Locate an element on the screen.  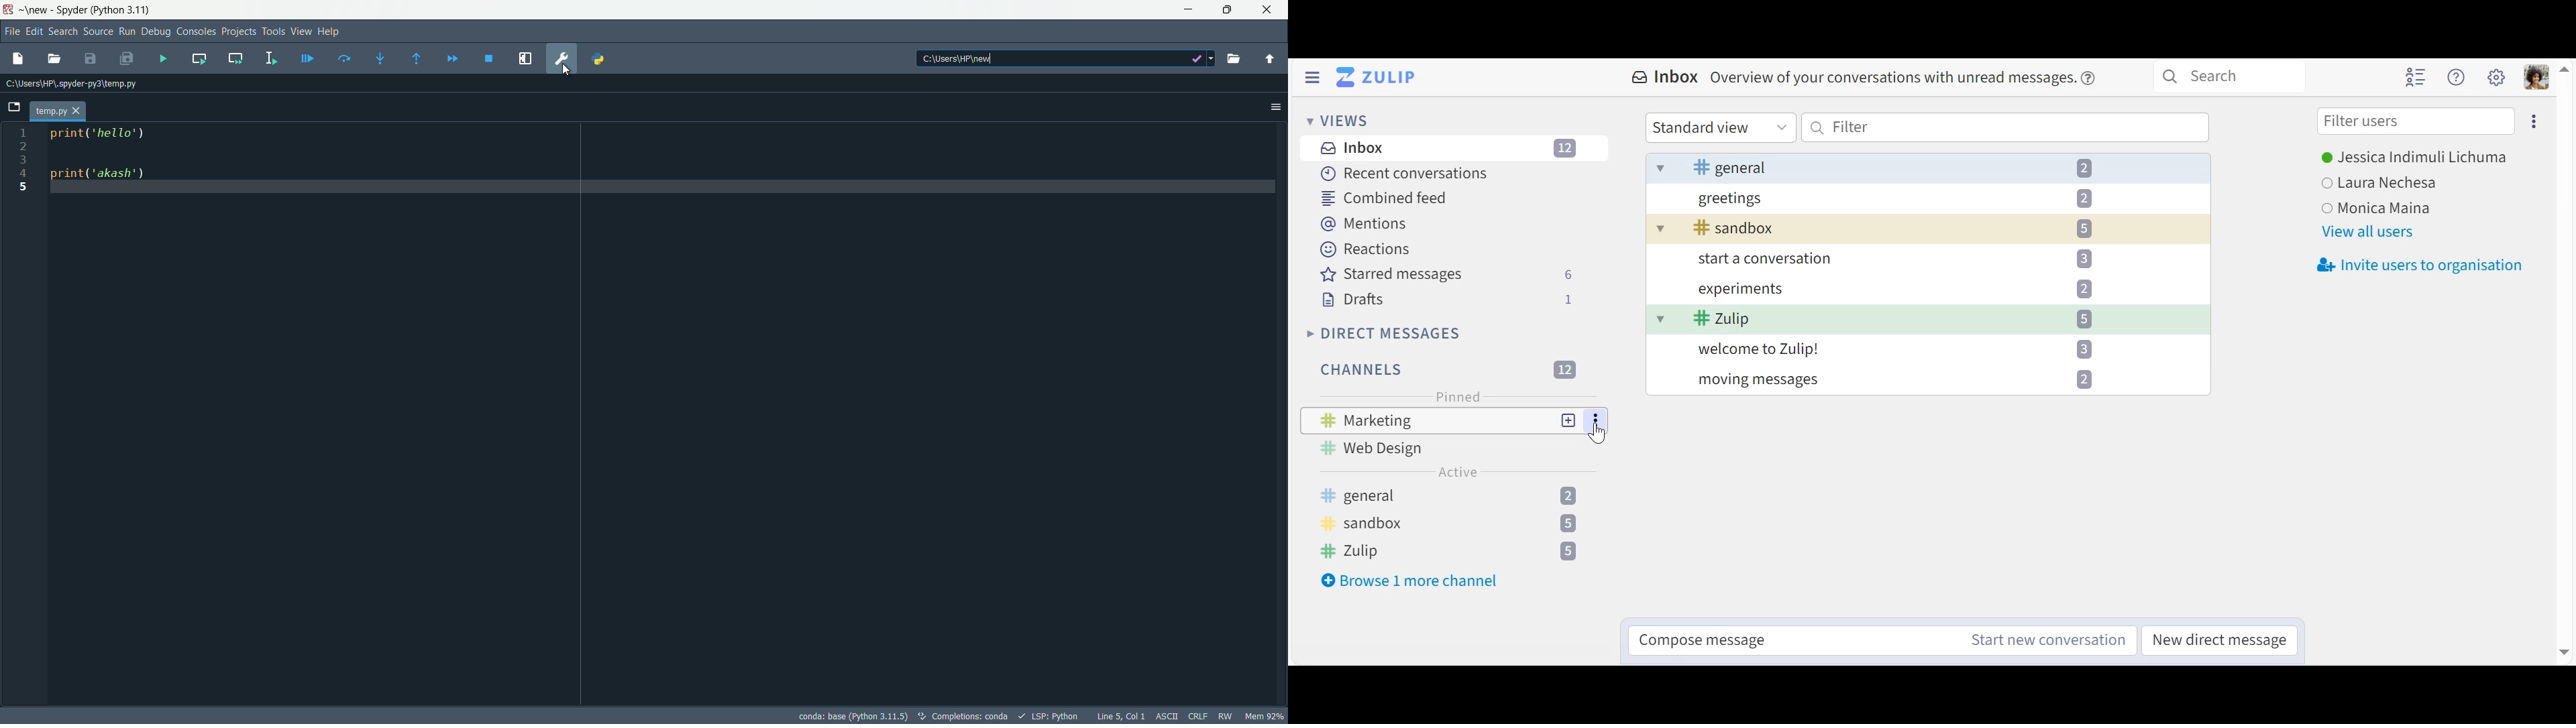
step into function is located at coordinates (380, 60).